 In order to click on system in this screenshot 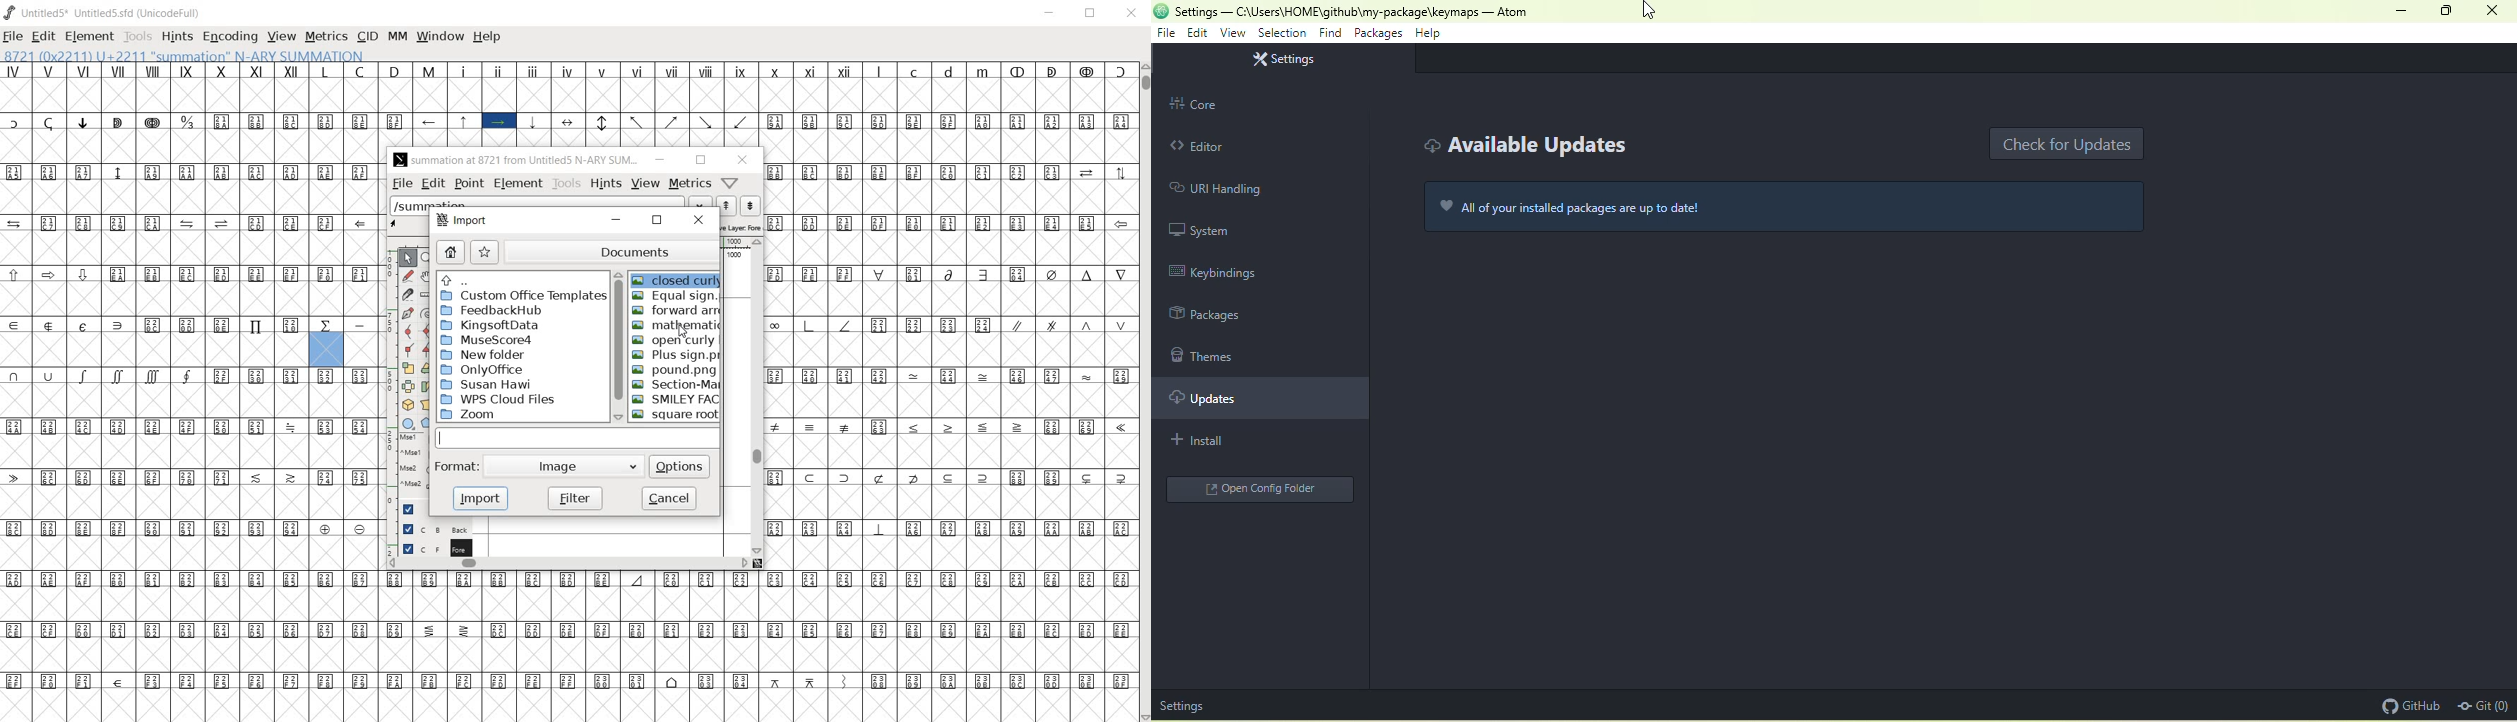, I will do `click(1205, 231)`.